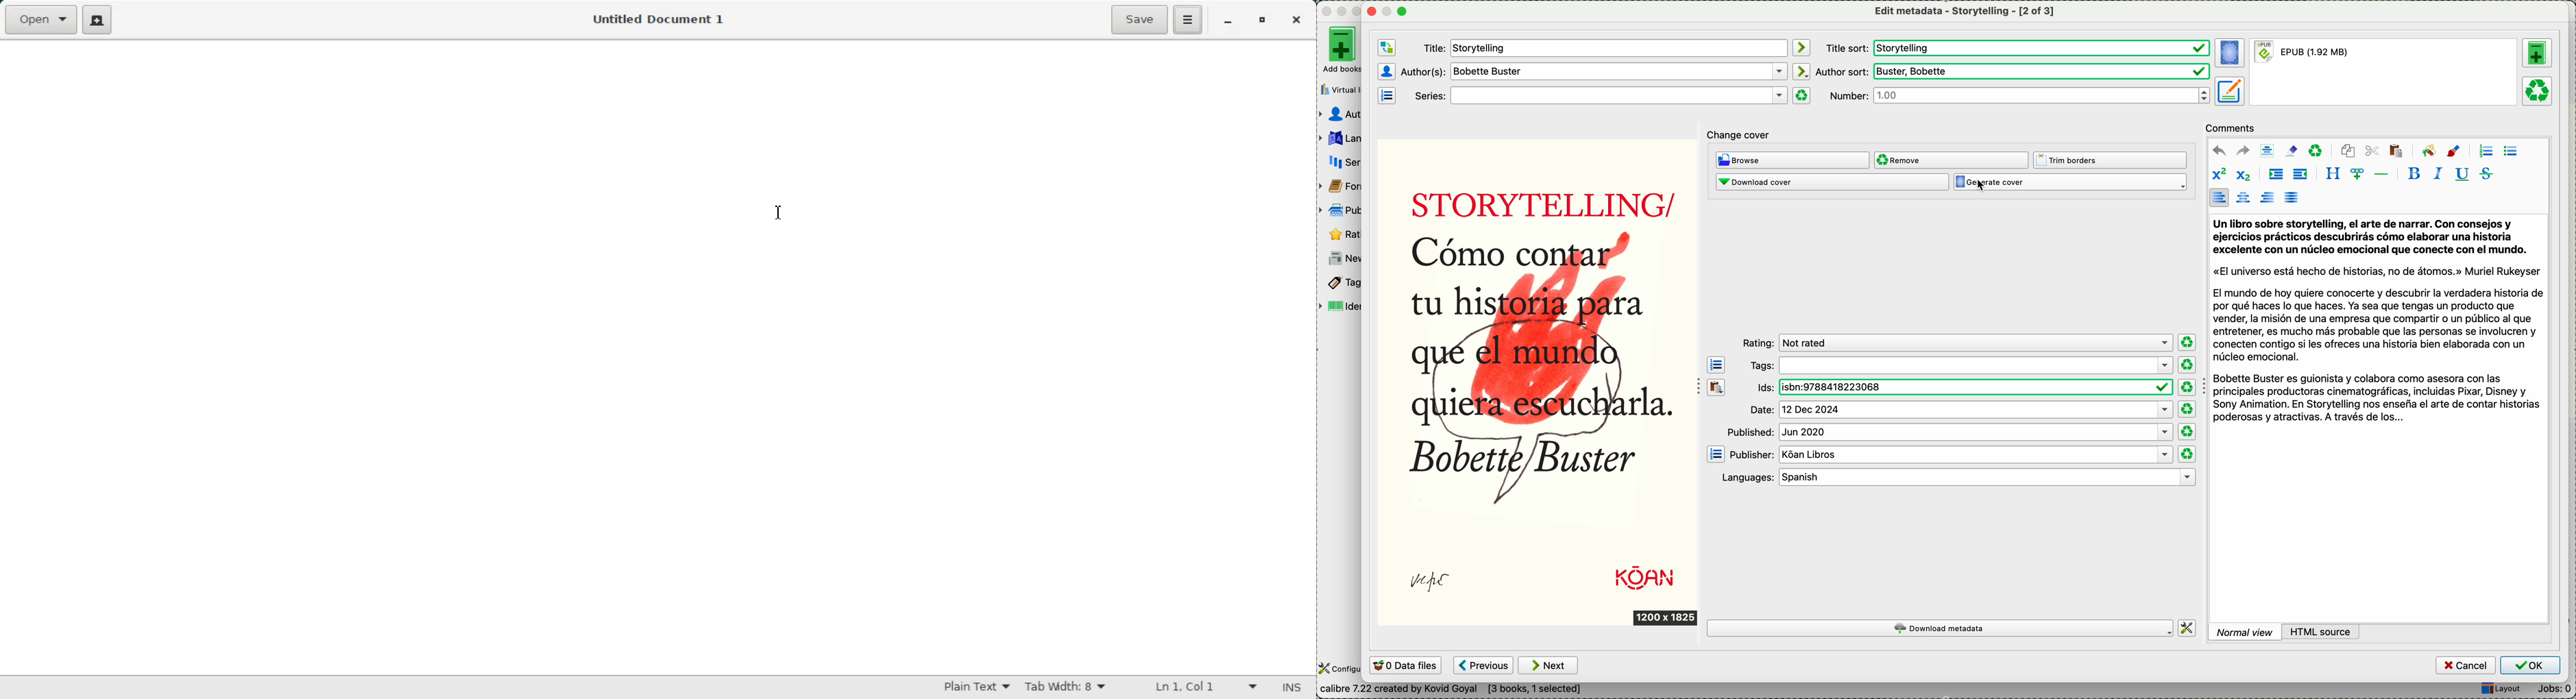 This screenshot has height=700, width=2576. Describe the element at coordinates (1369, 12) in the screenshot. I see `close window` at that location.